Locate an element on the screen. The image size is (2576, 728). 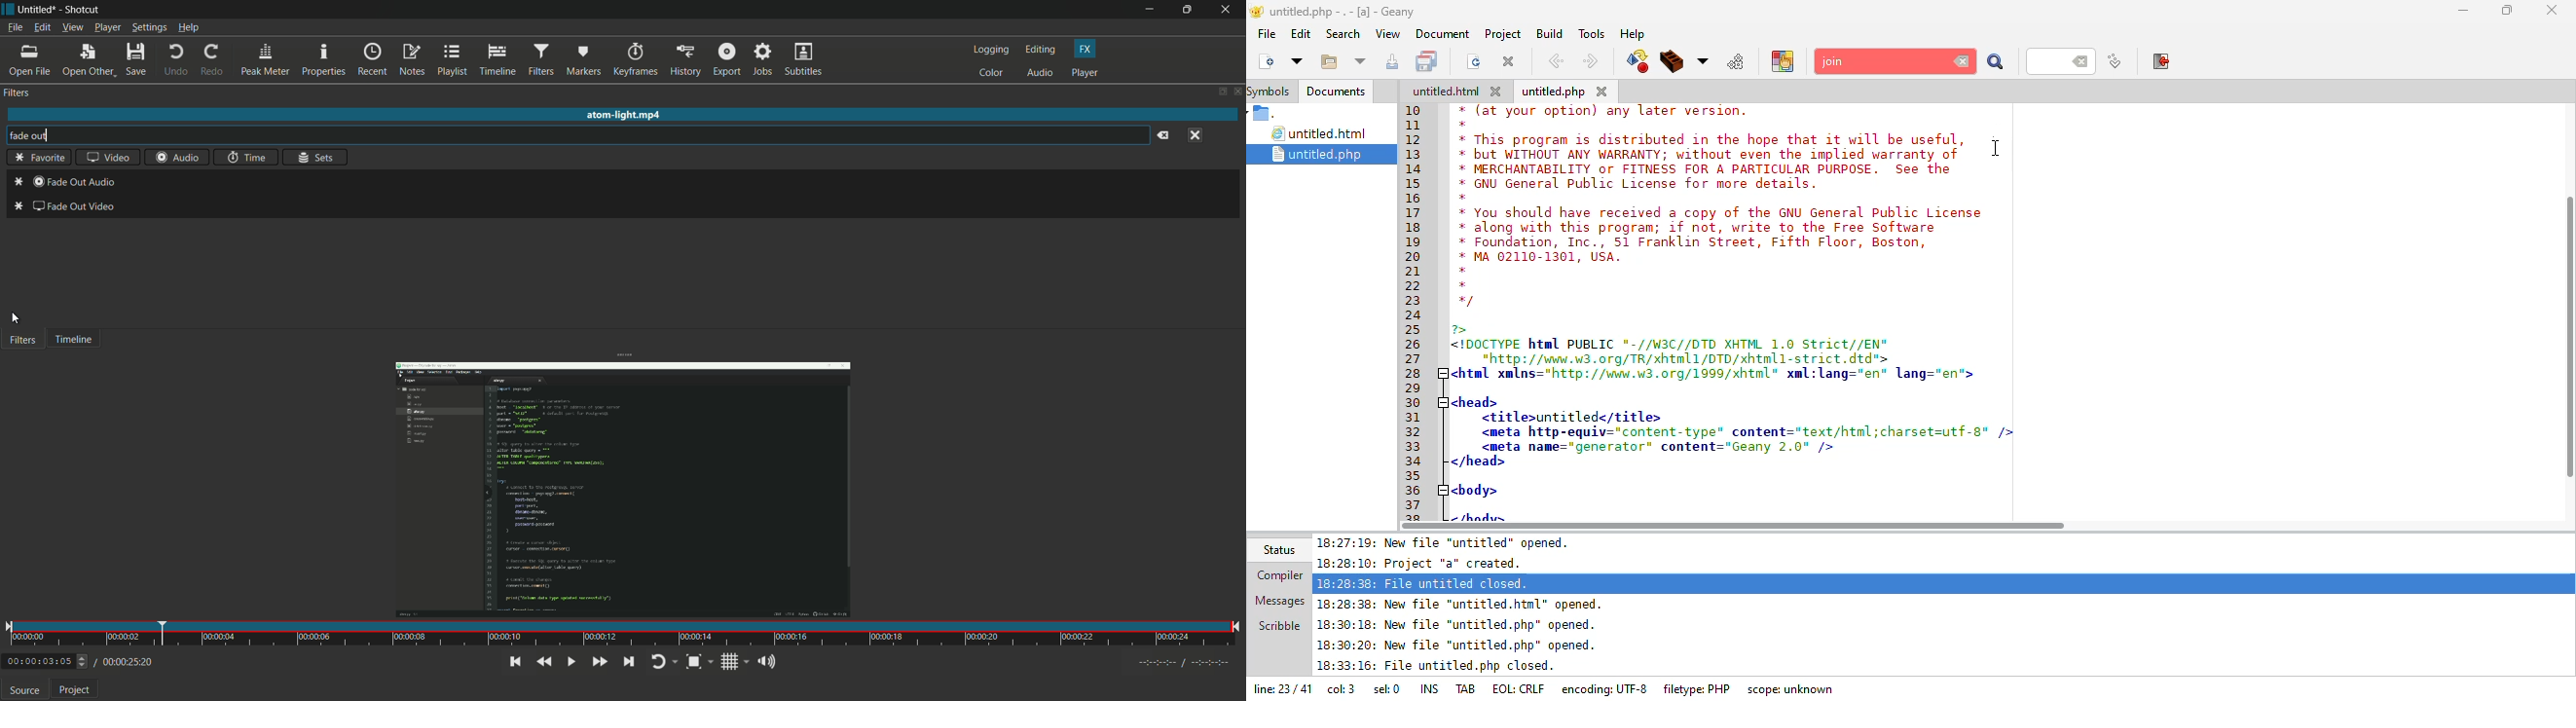
logging is located at coordinates (990, 50).